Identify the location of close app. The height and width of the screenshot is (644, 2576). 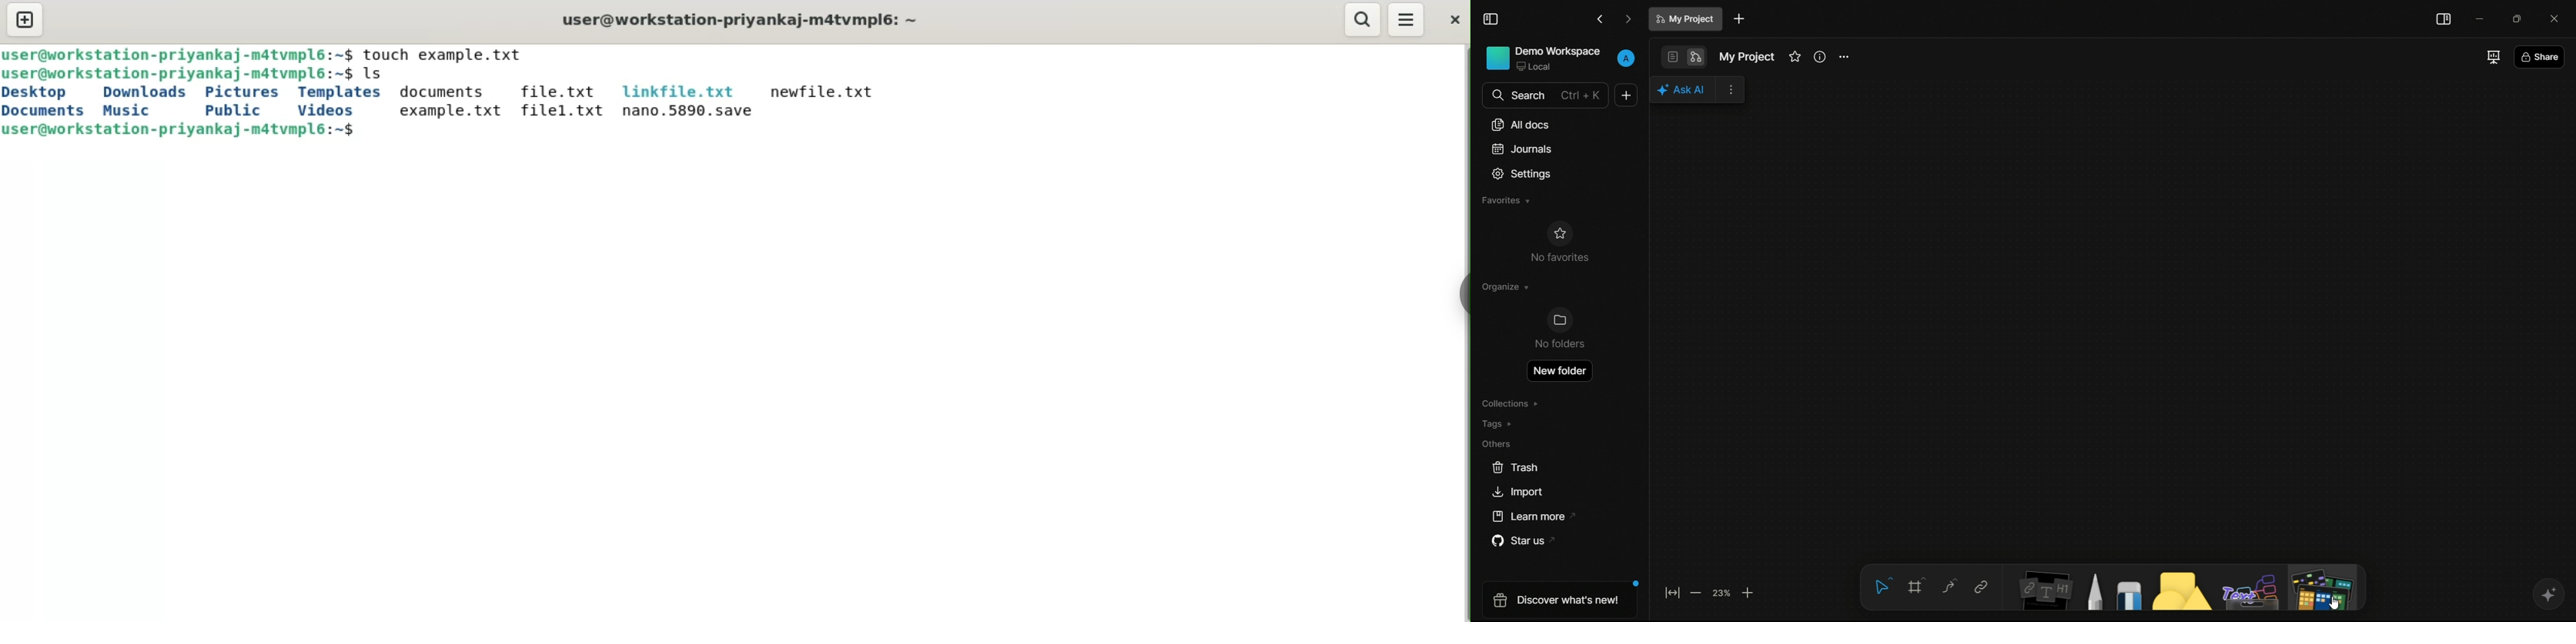
(2558, 18).